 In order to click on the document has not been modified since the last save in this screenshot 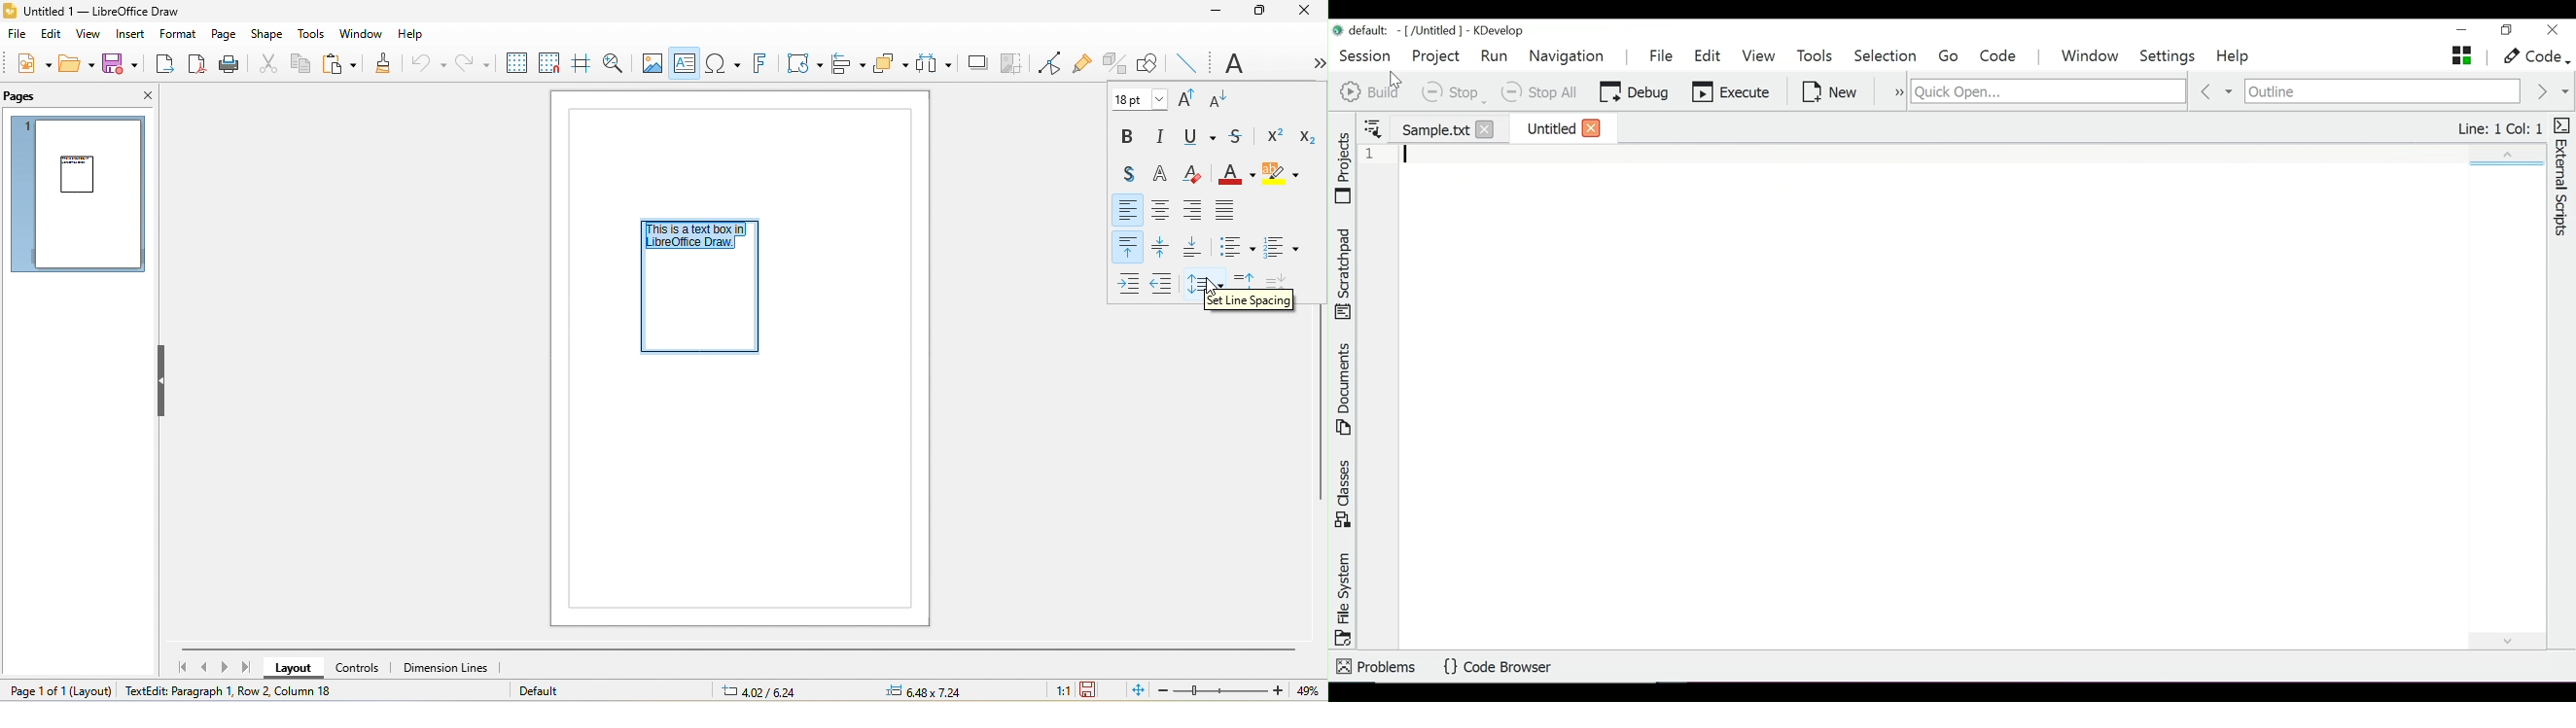, I will do `click(1094, 691)`.